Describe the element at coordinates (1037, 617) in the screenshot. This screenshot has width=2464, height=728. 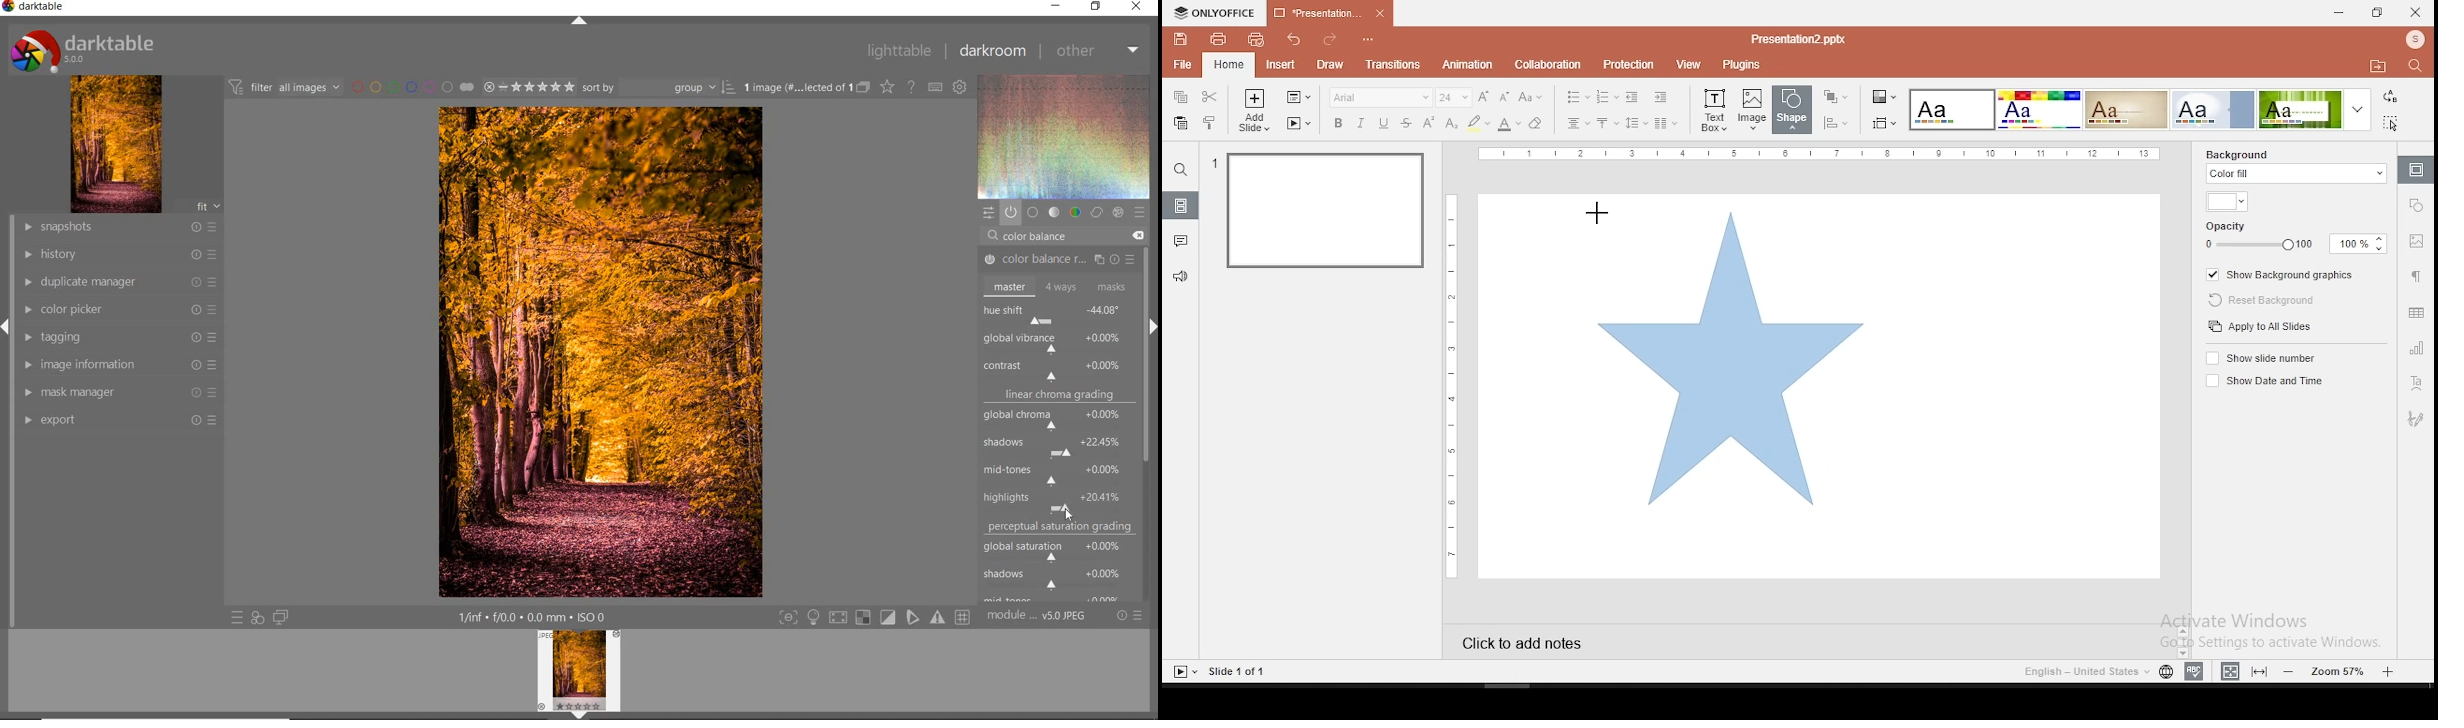
I see `module order` at that location.